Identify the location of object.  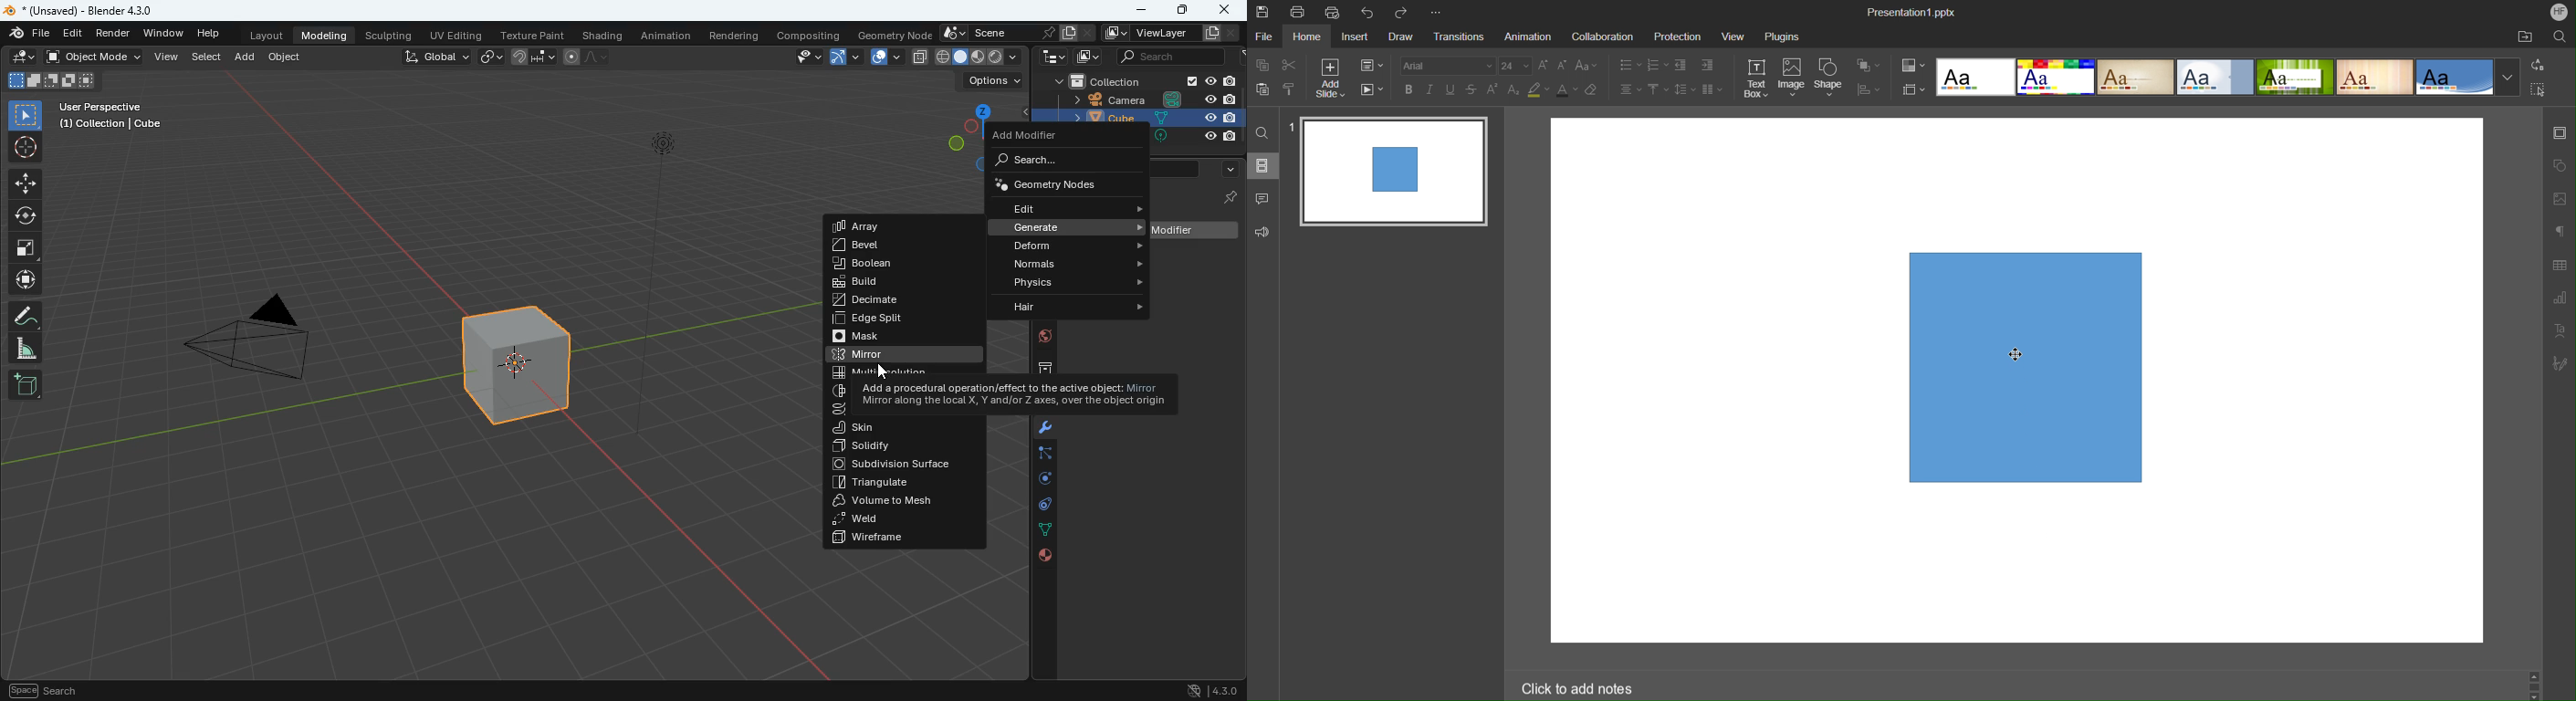
(286, 56).